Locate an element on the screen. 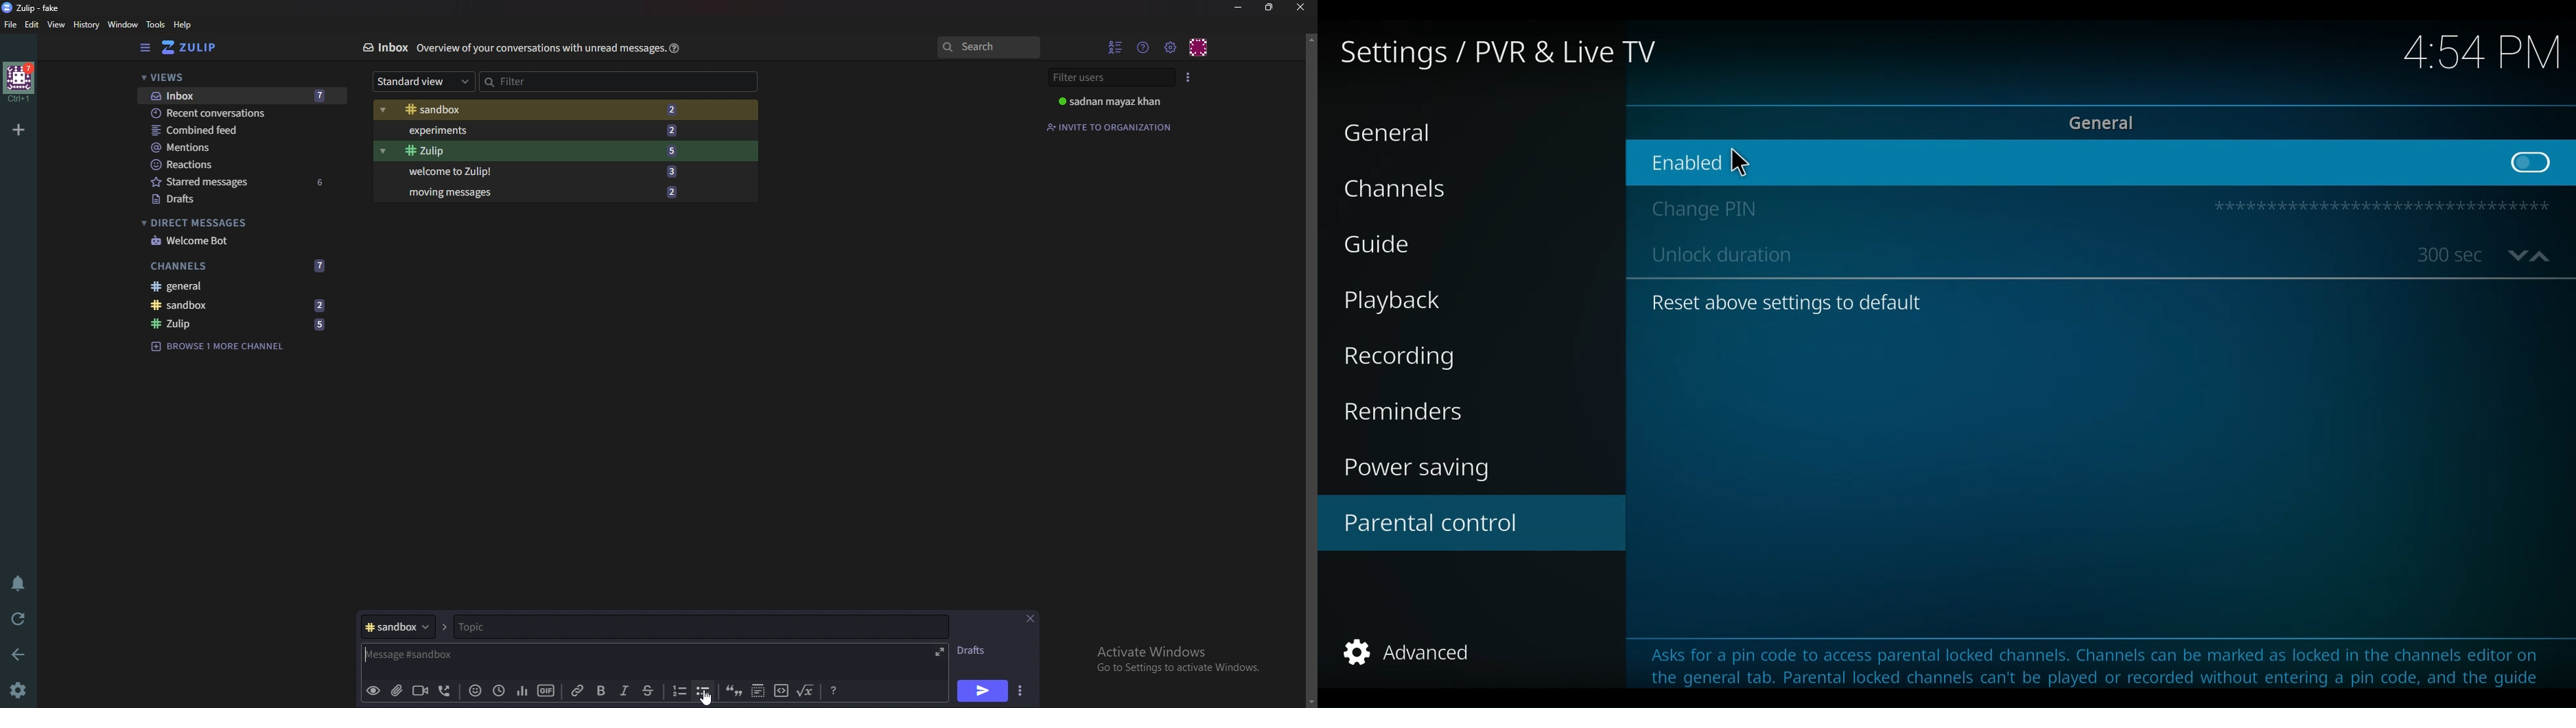 The height and width of the screenshot is (728, 2576). code is located at coordinates (781, 689).